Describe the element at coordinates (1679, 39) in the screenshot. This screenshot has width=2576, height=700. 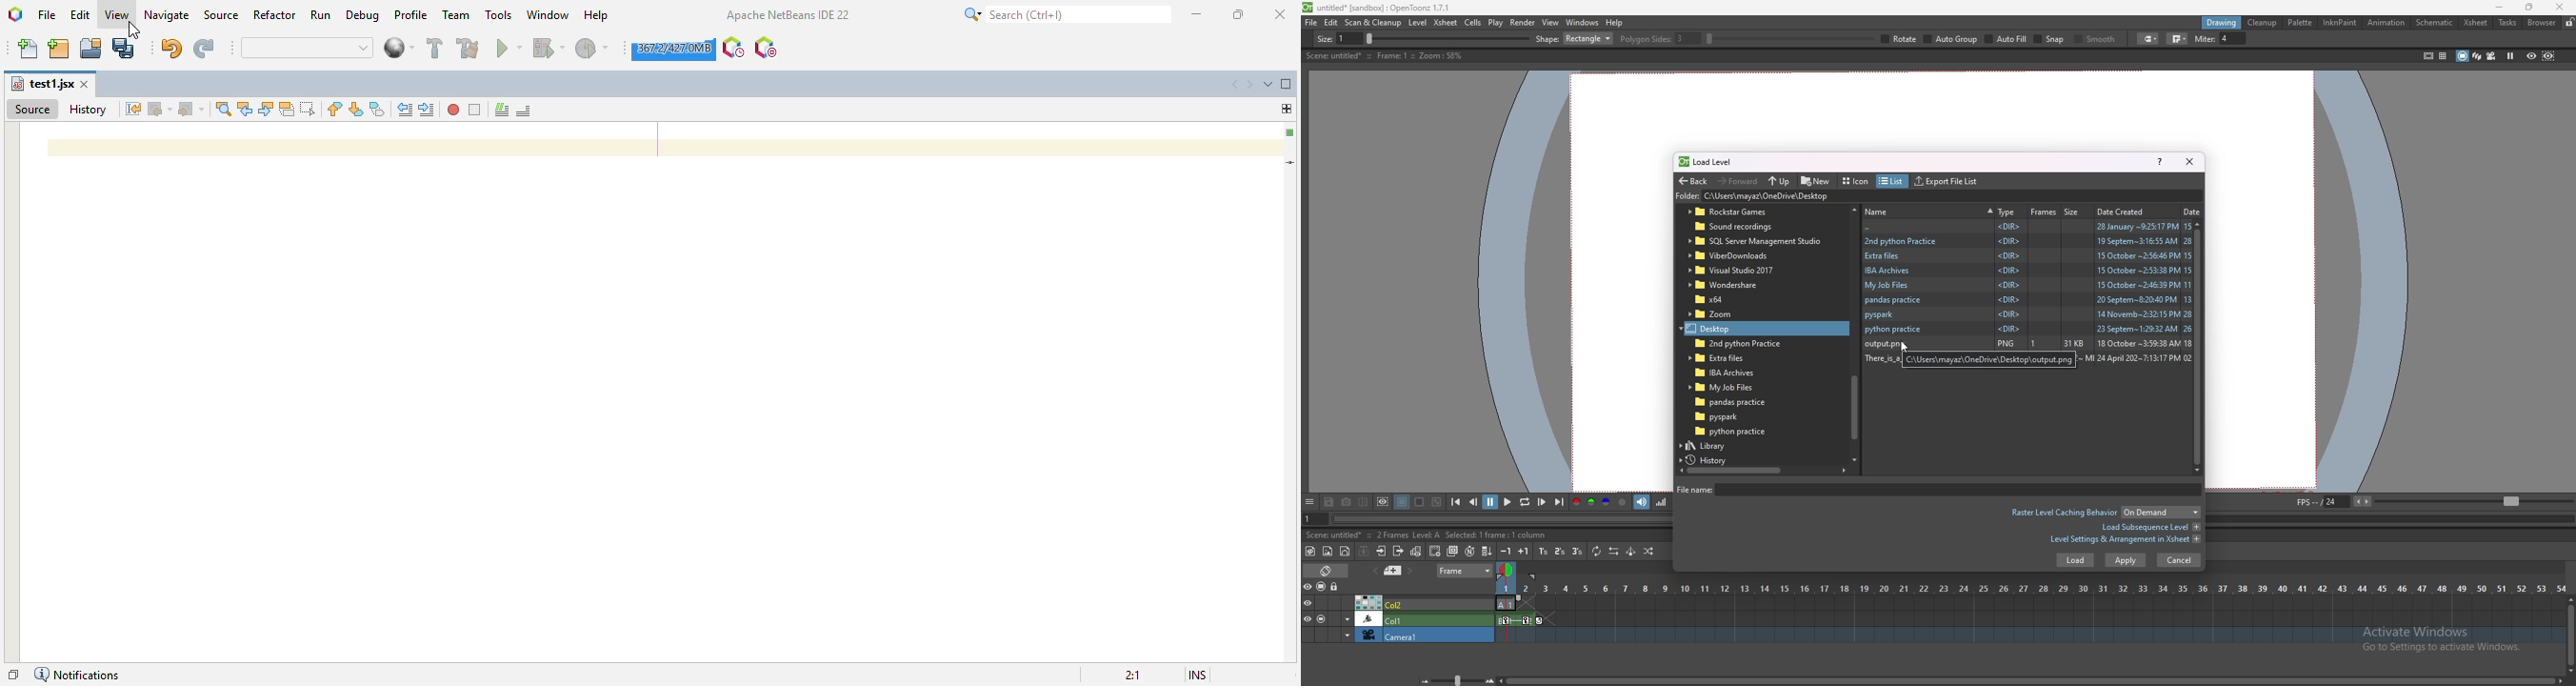
I see `hardness` at that location.